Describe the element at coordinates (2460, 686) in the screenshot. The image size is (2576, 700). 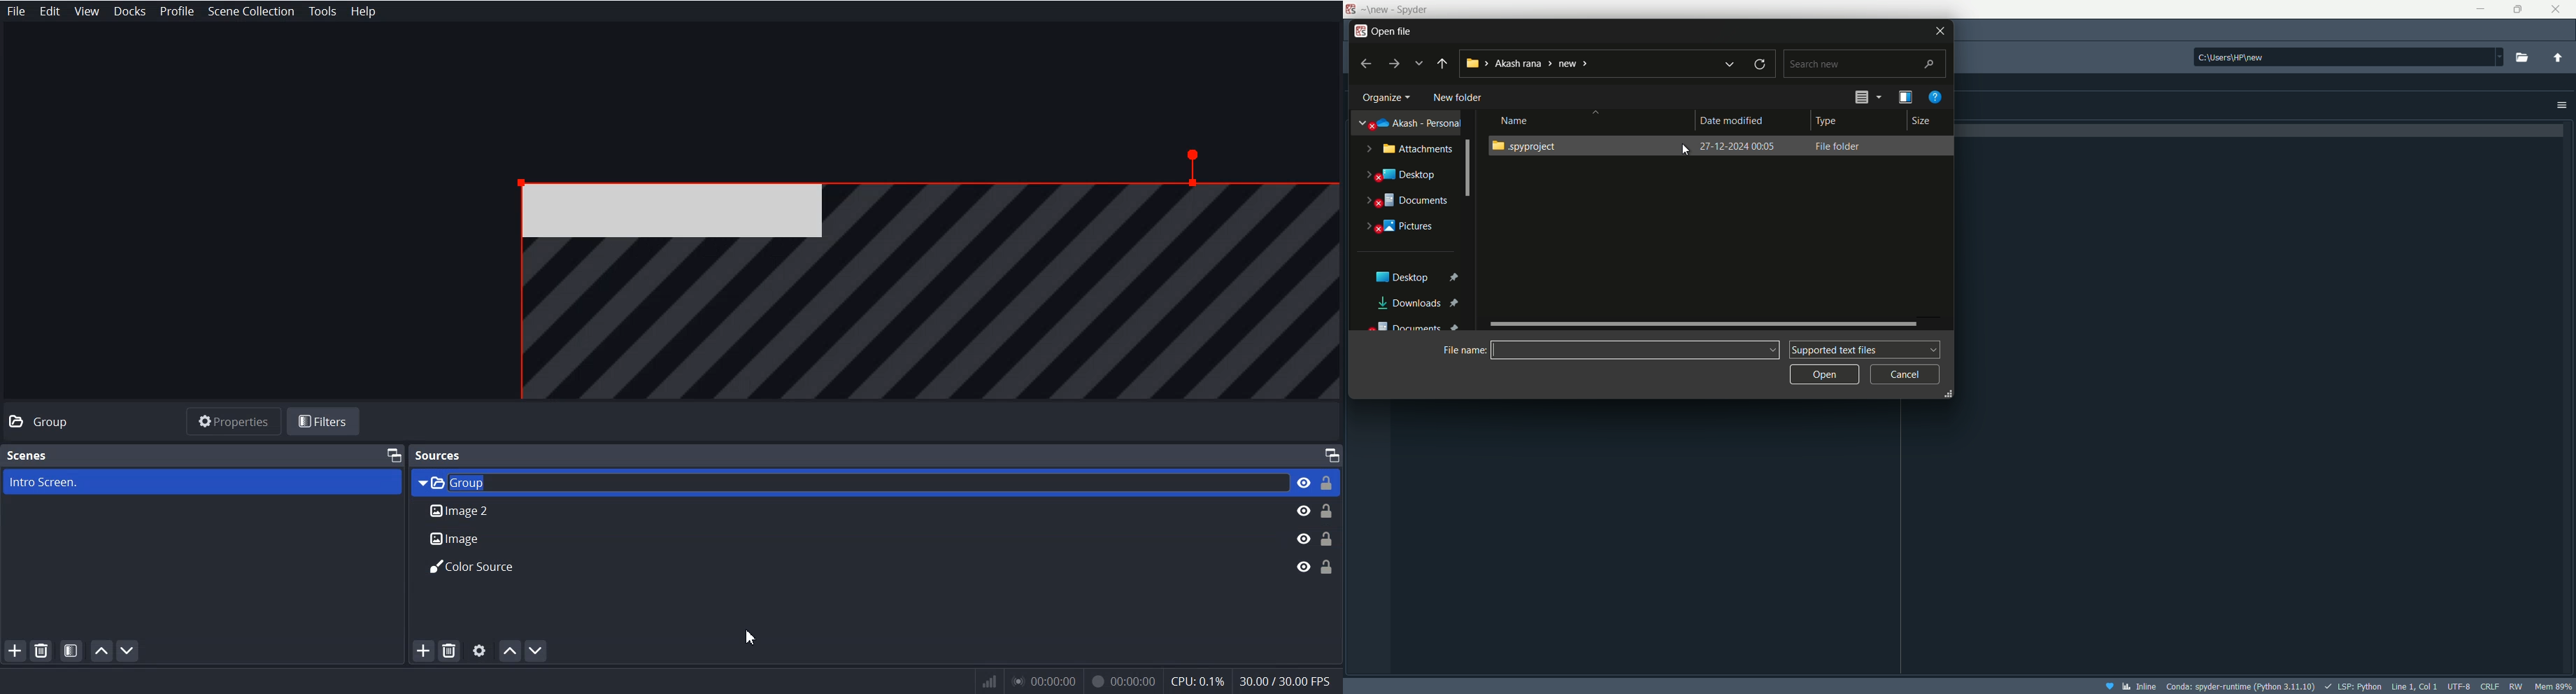
I see `file encoding` at that location.